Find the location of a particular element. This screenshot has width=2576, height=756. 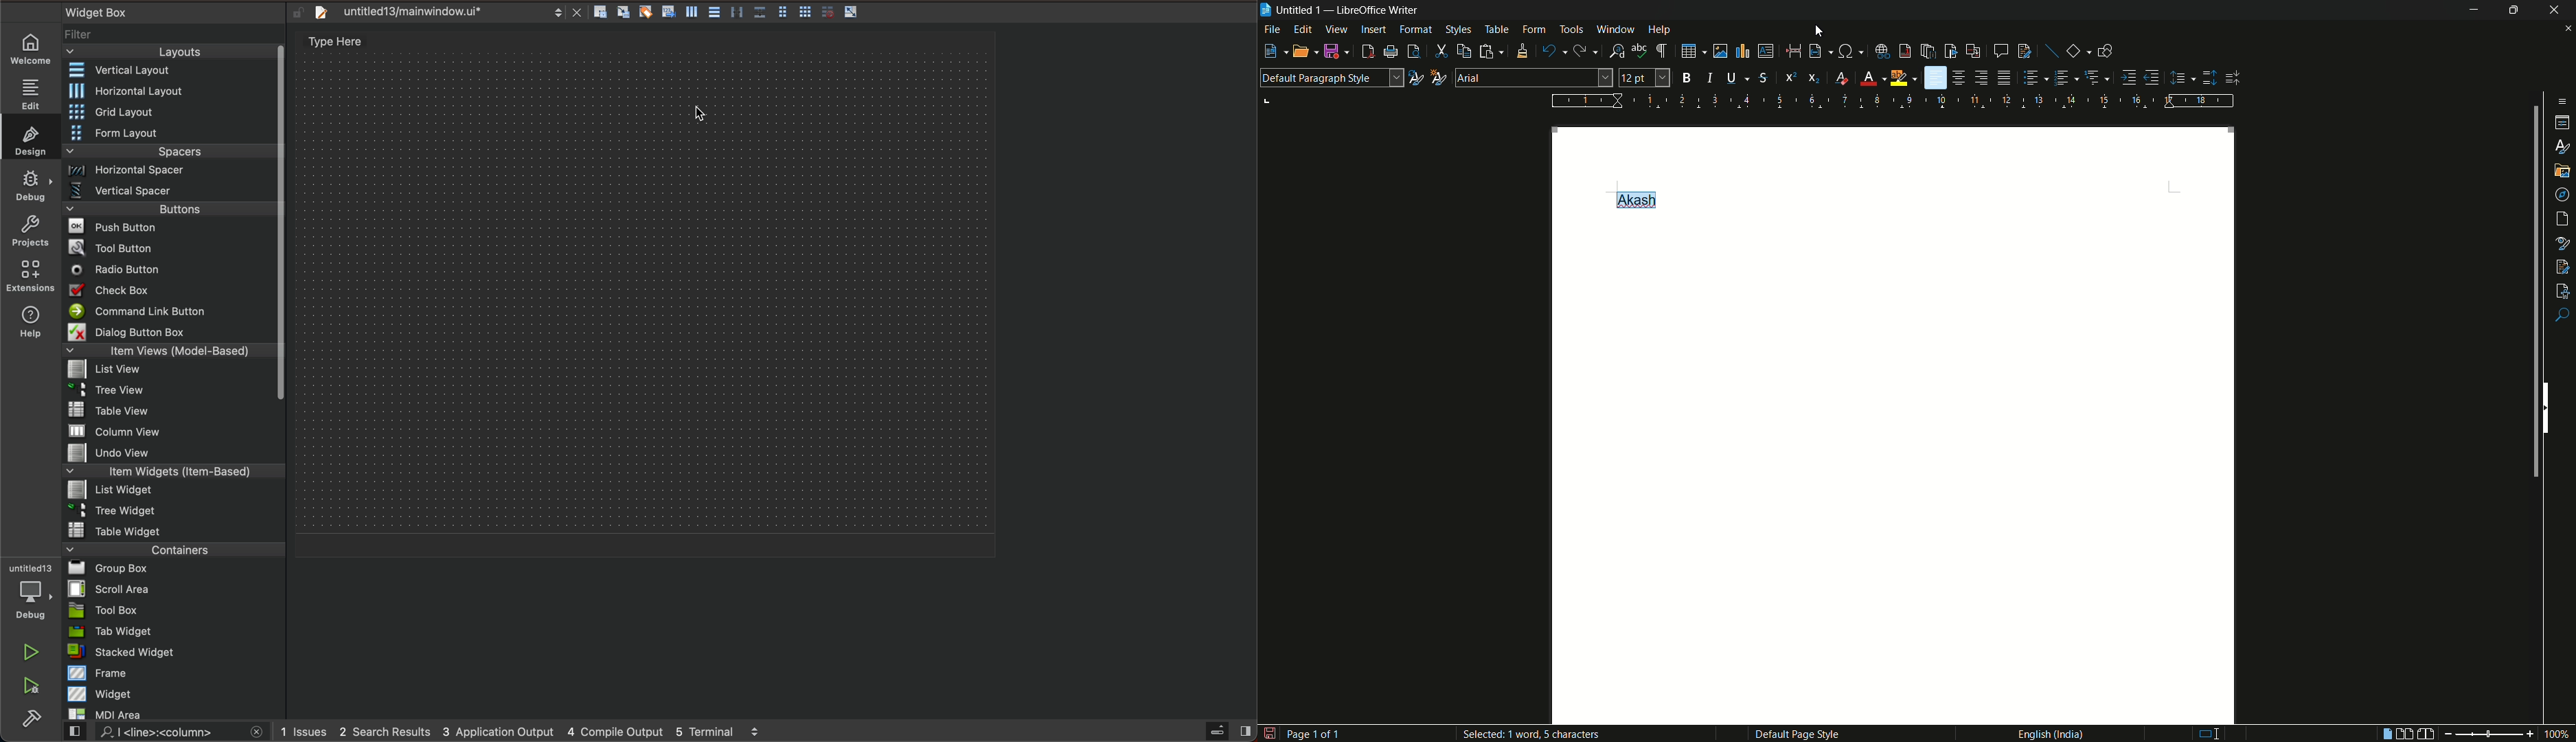

clone formatting is located at coordinates (1521, 51).